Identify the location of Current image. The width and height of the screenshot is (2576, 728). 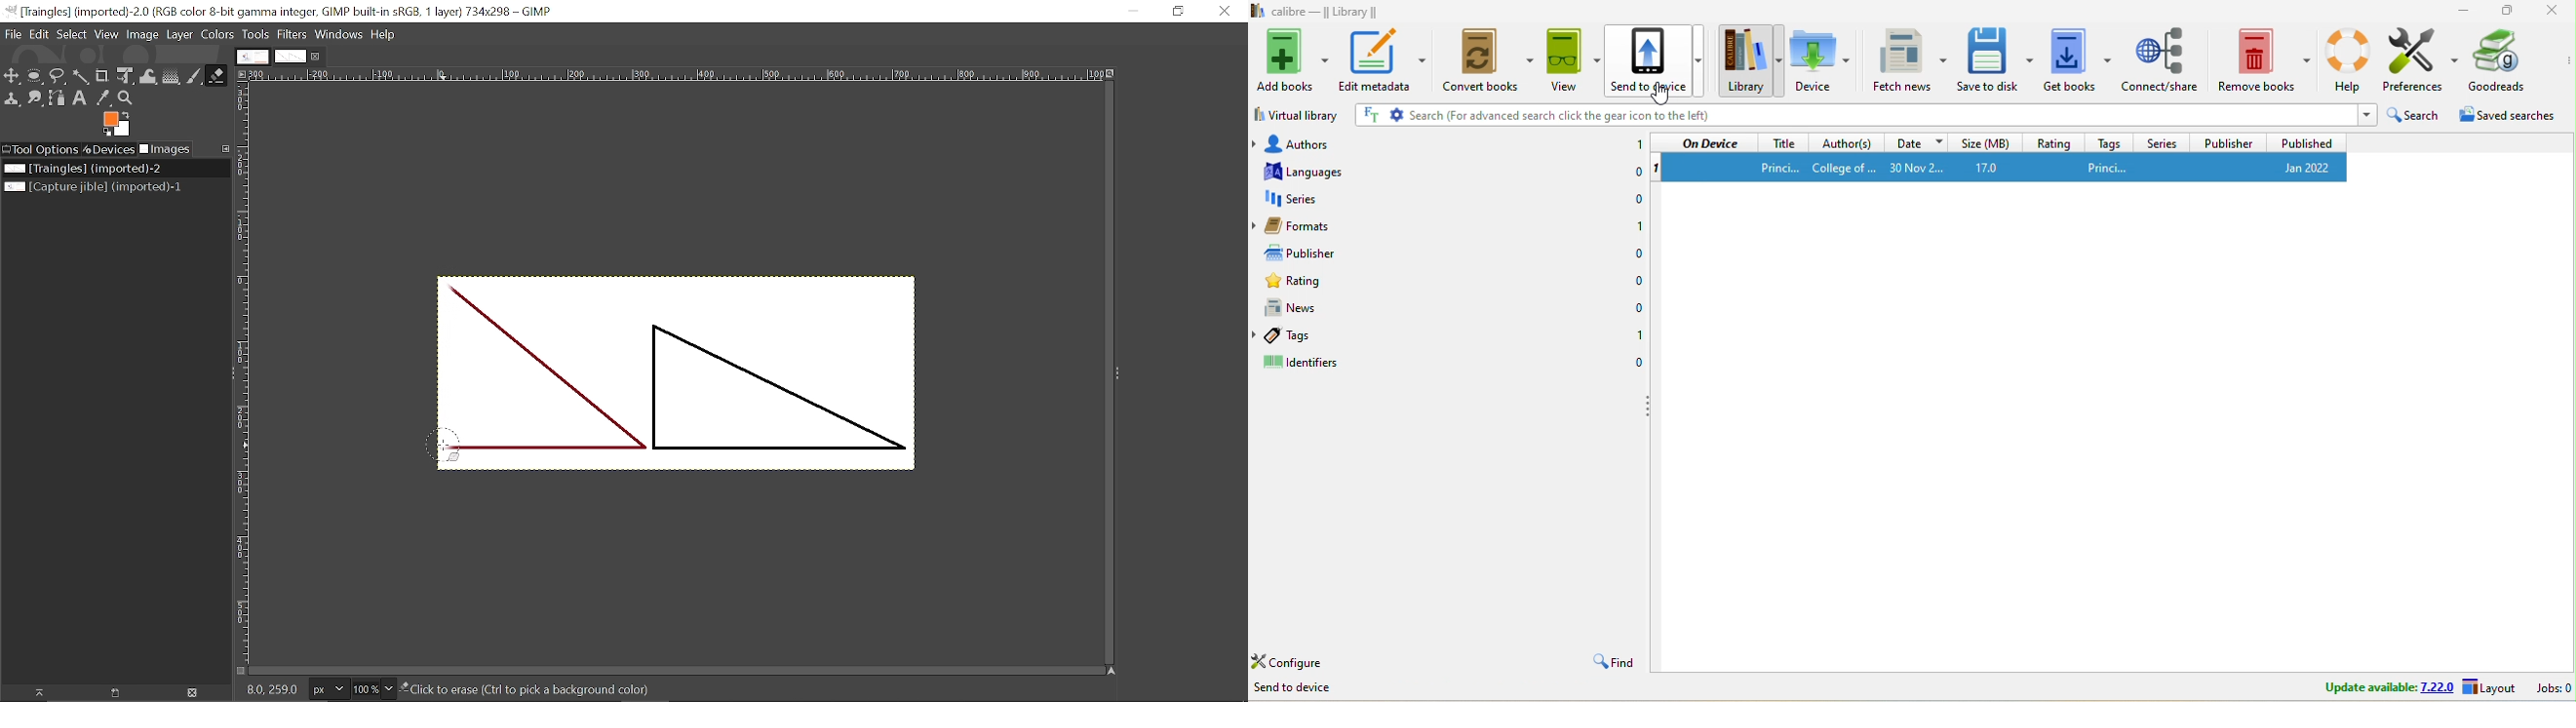
(83, 169).